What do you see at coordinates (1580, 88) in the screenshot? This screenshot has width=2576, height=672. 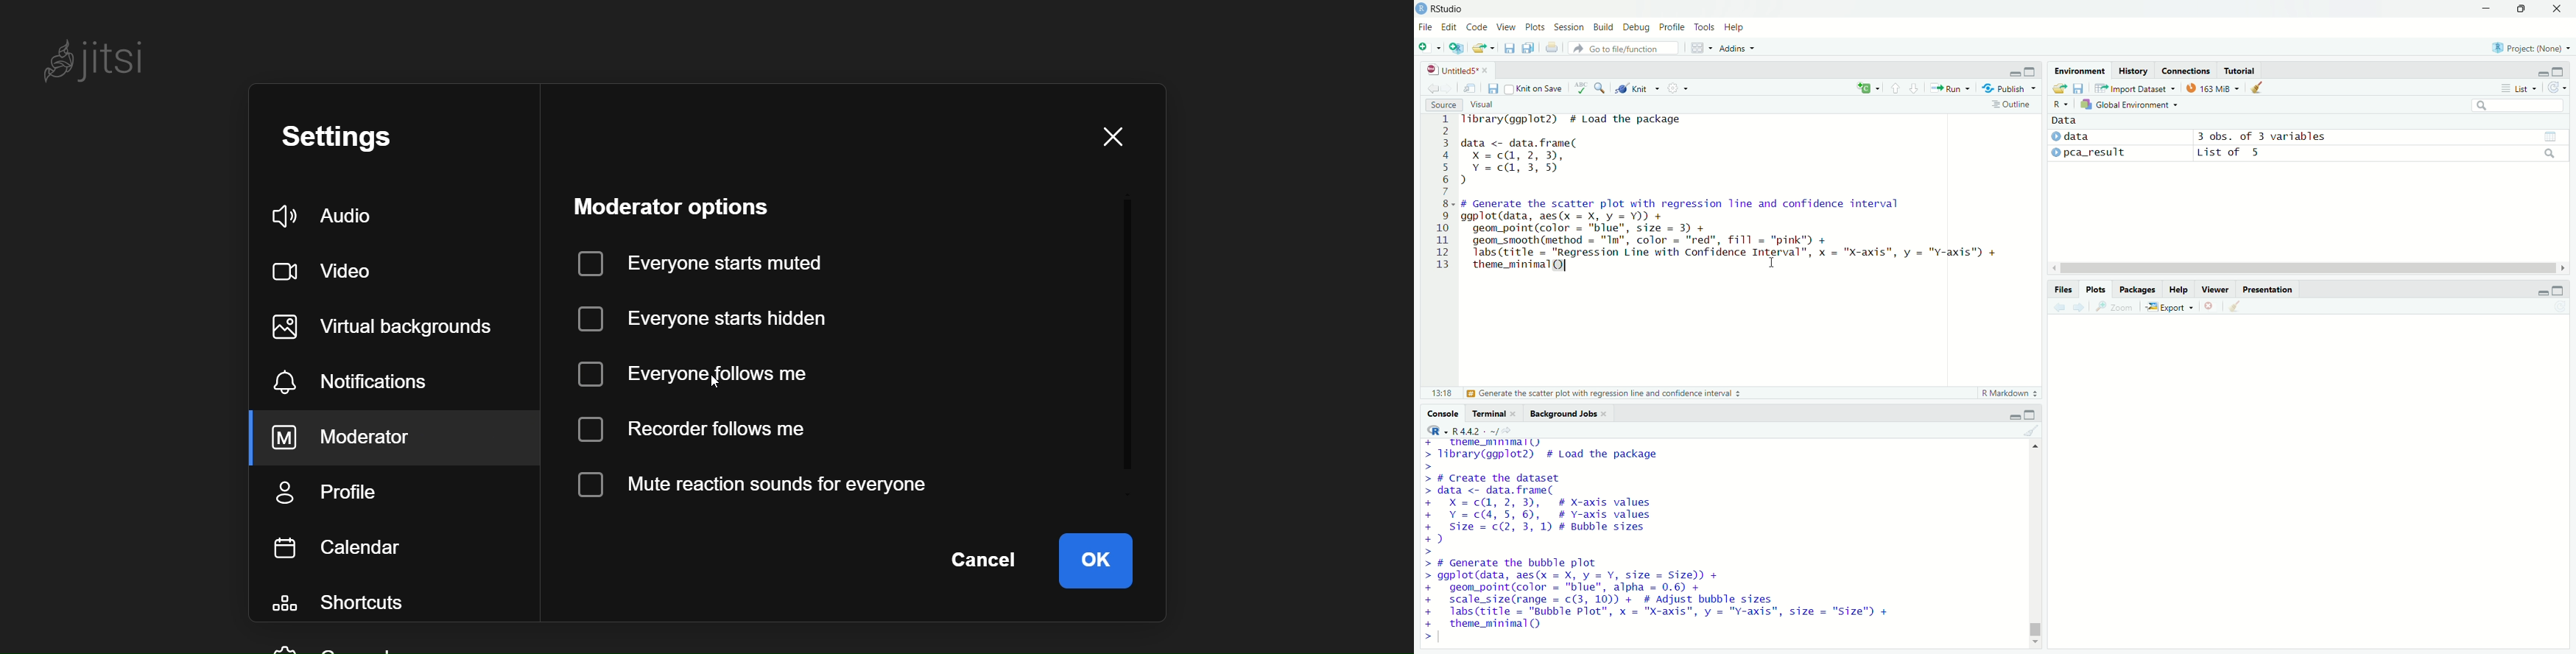 I see `Check spelling in the document` at bounding box center [1580, 88].